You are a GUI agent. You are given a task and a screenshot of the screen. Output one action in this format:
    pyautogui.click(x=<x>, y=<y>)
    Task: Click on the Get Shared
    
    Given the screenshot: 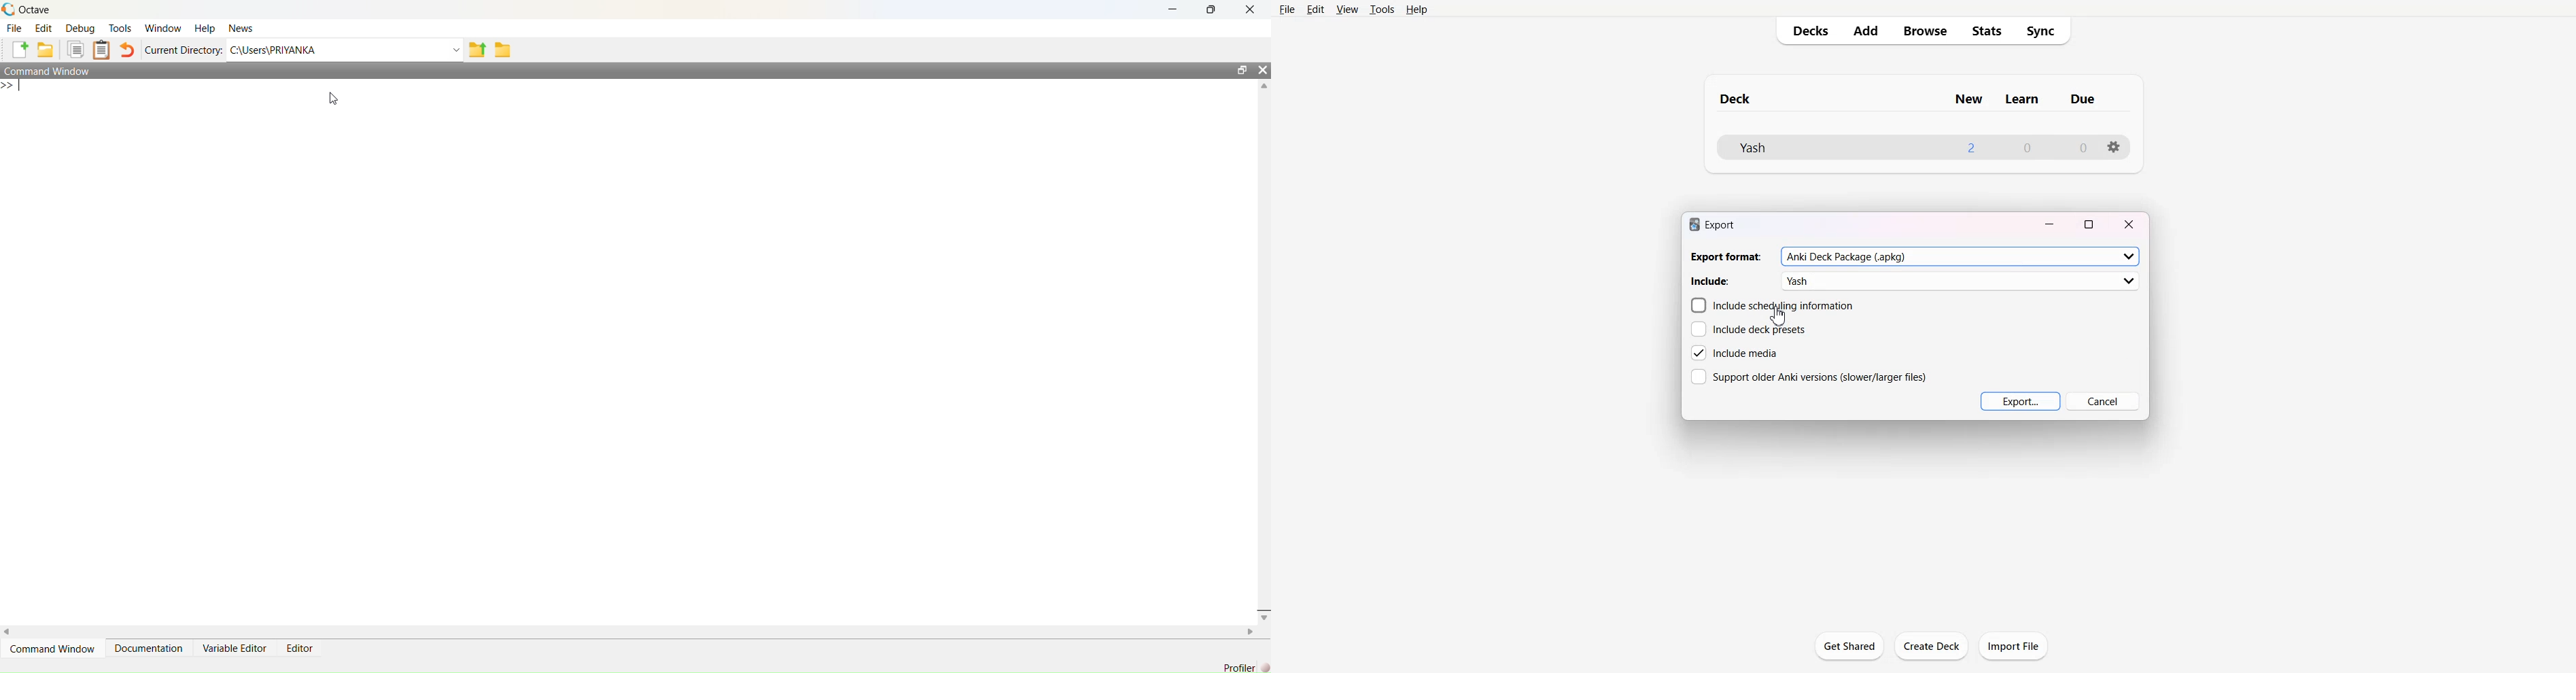 What is the action you would take?
    pyautogui.click(x=1849, y=646)
    